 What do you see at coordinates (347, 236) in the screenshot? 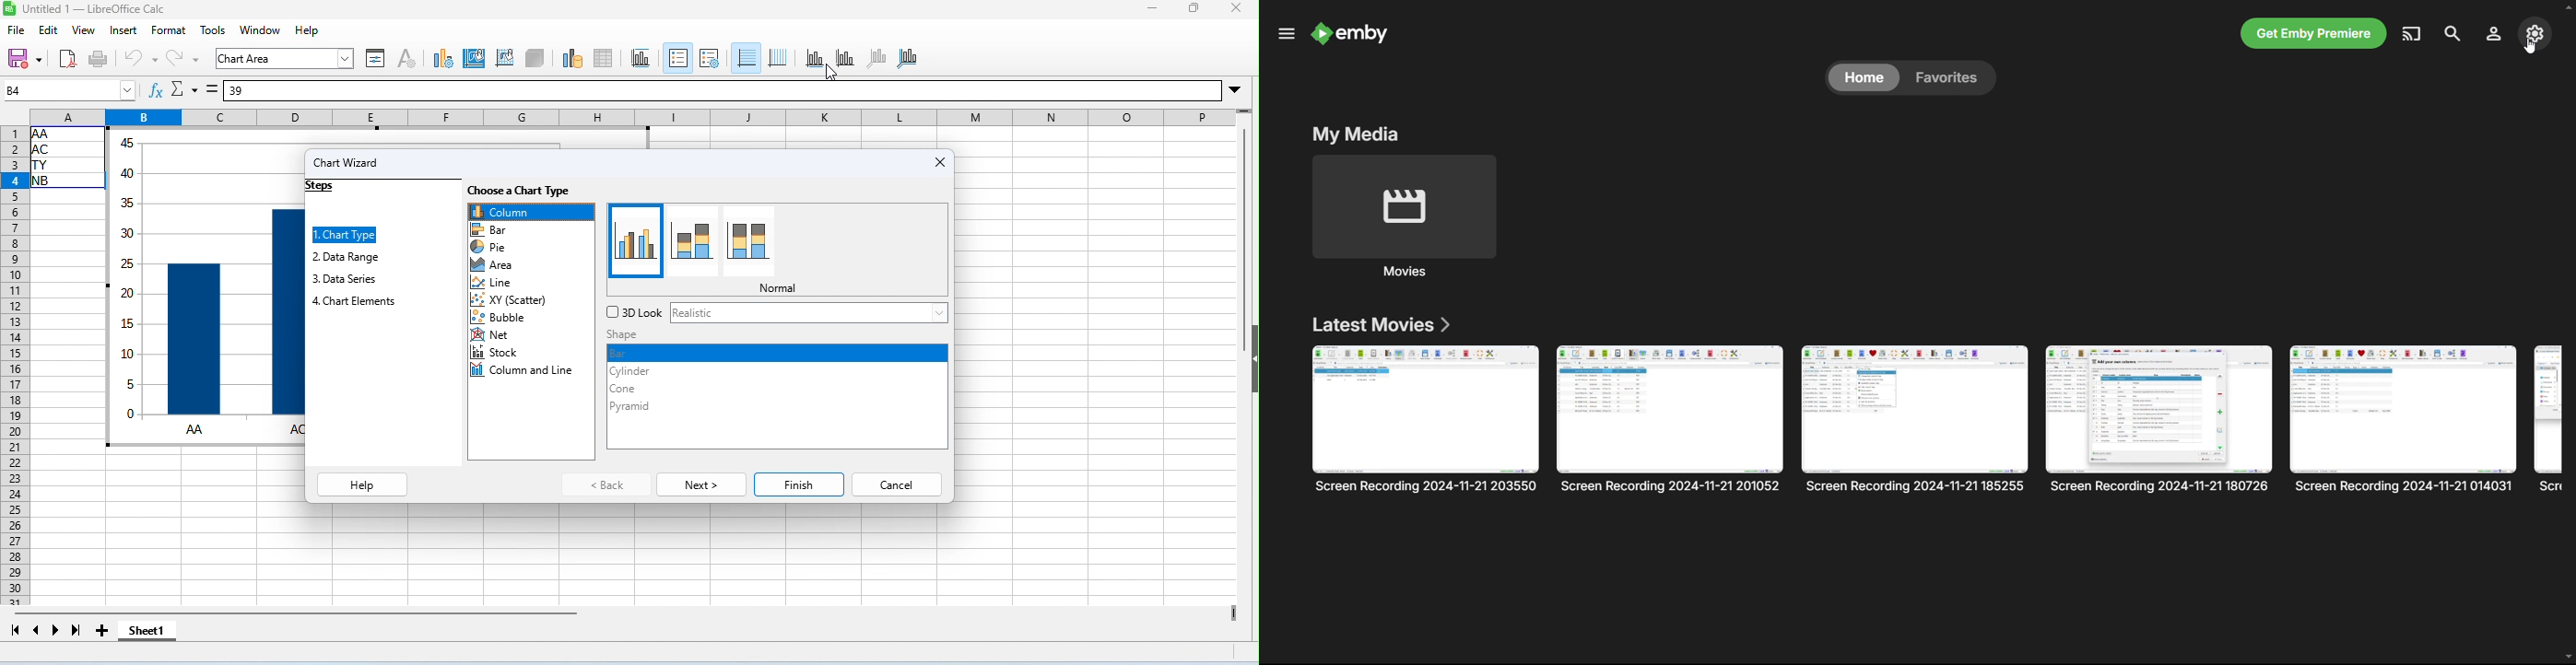
I see `chart type` at bounding box center [347, 236].